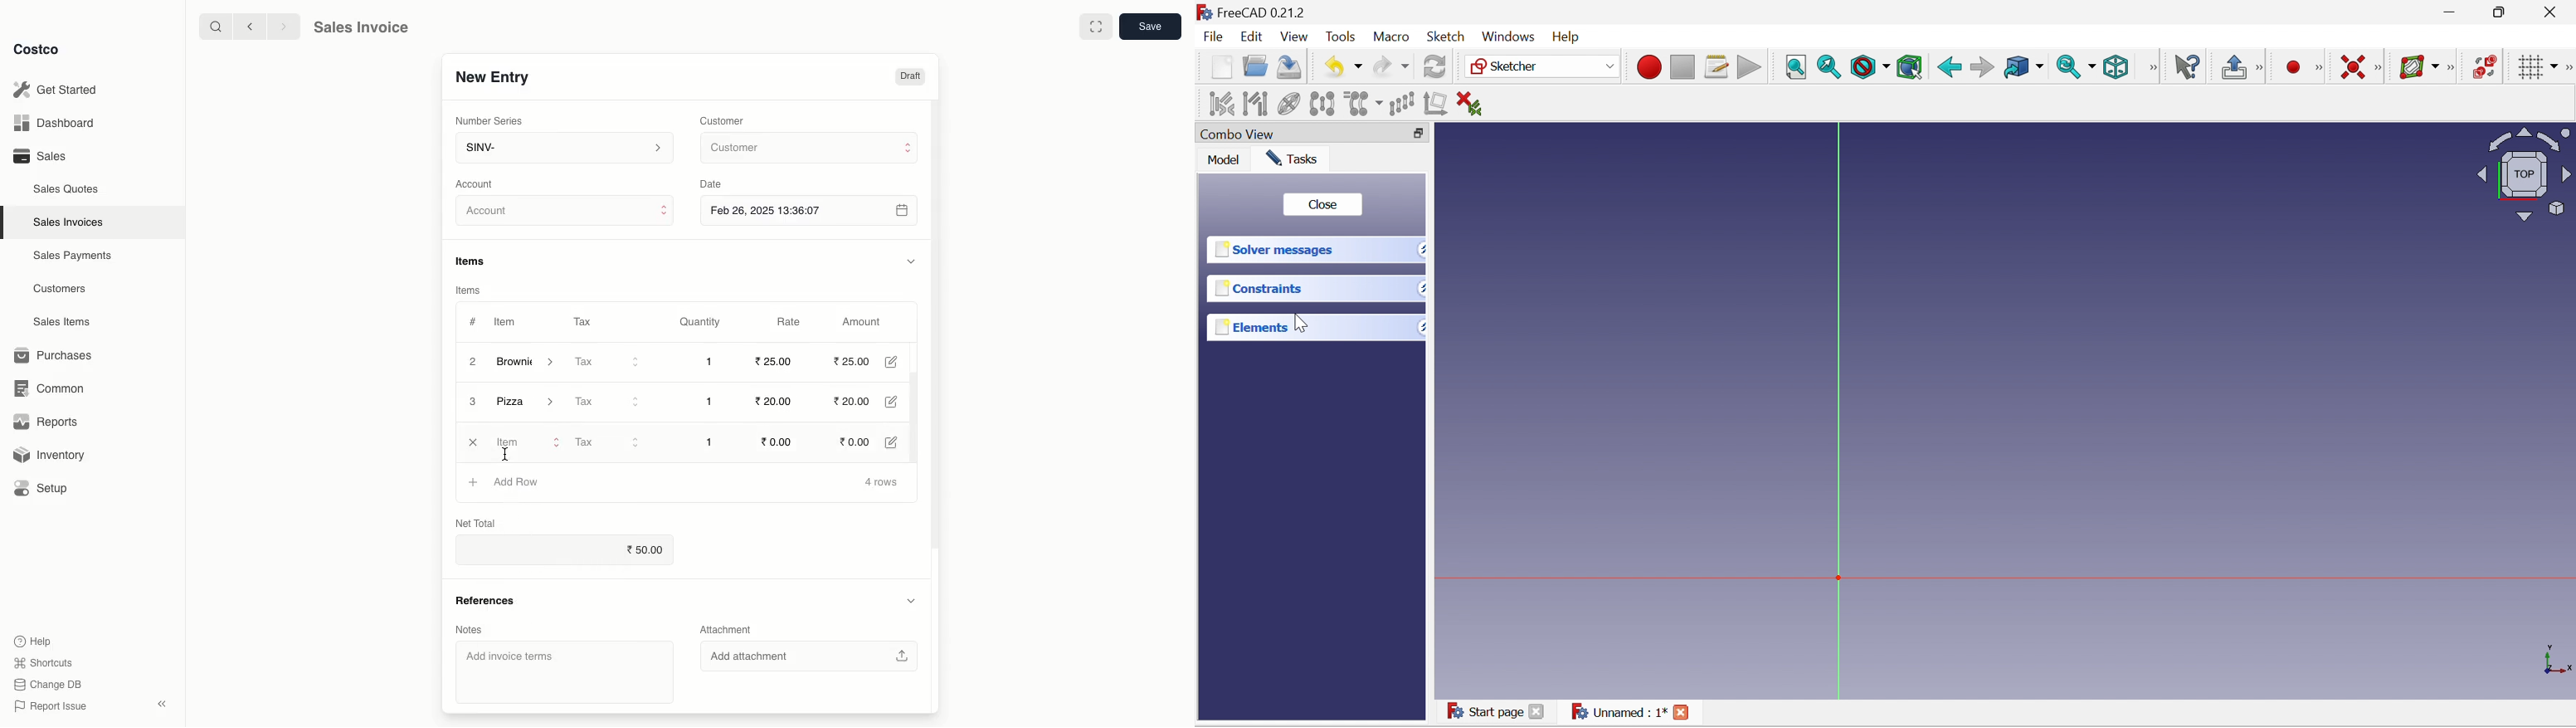 The image size is (2576, 728). Describe the element at coordinates (471, 523) in the screenshot. I see `Net Total` at that location.